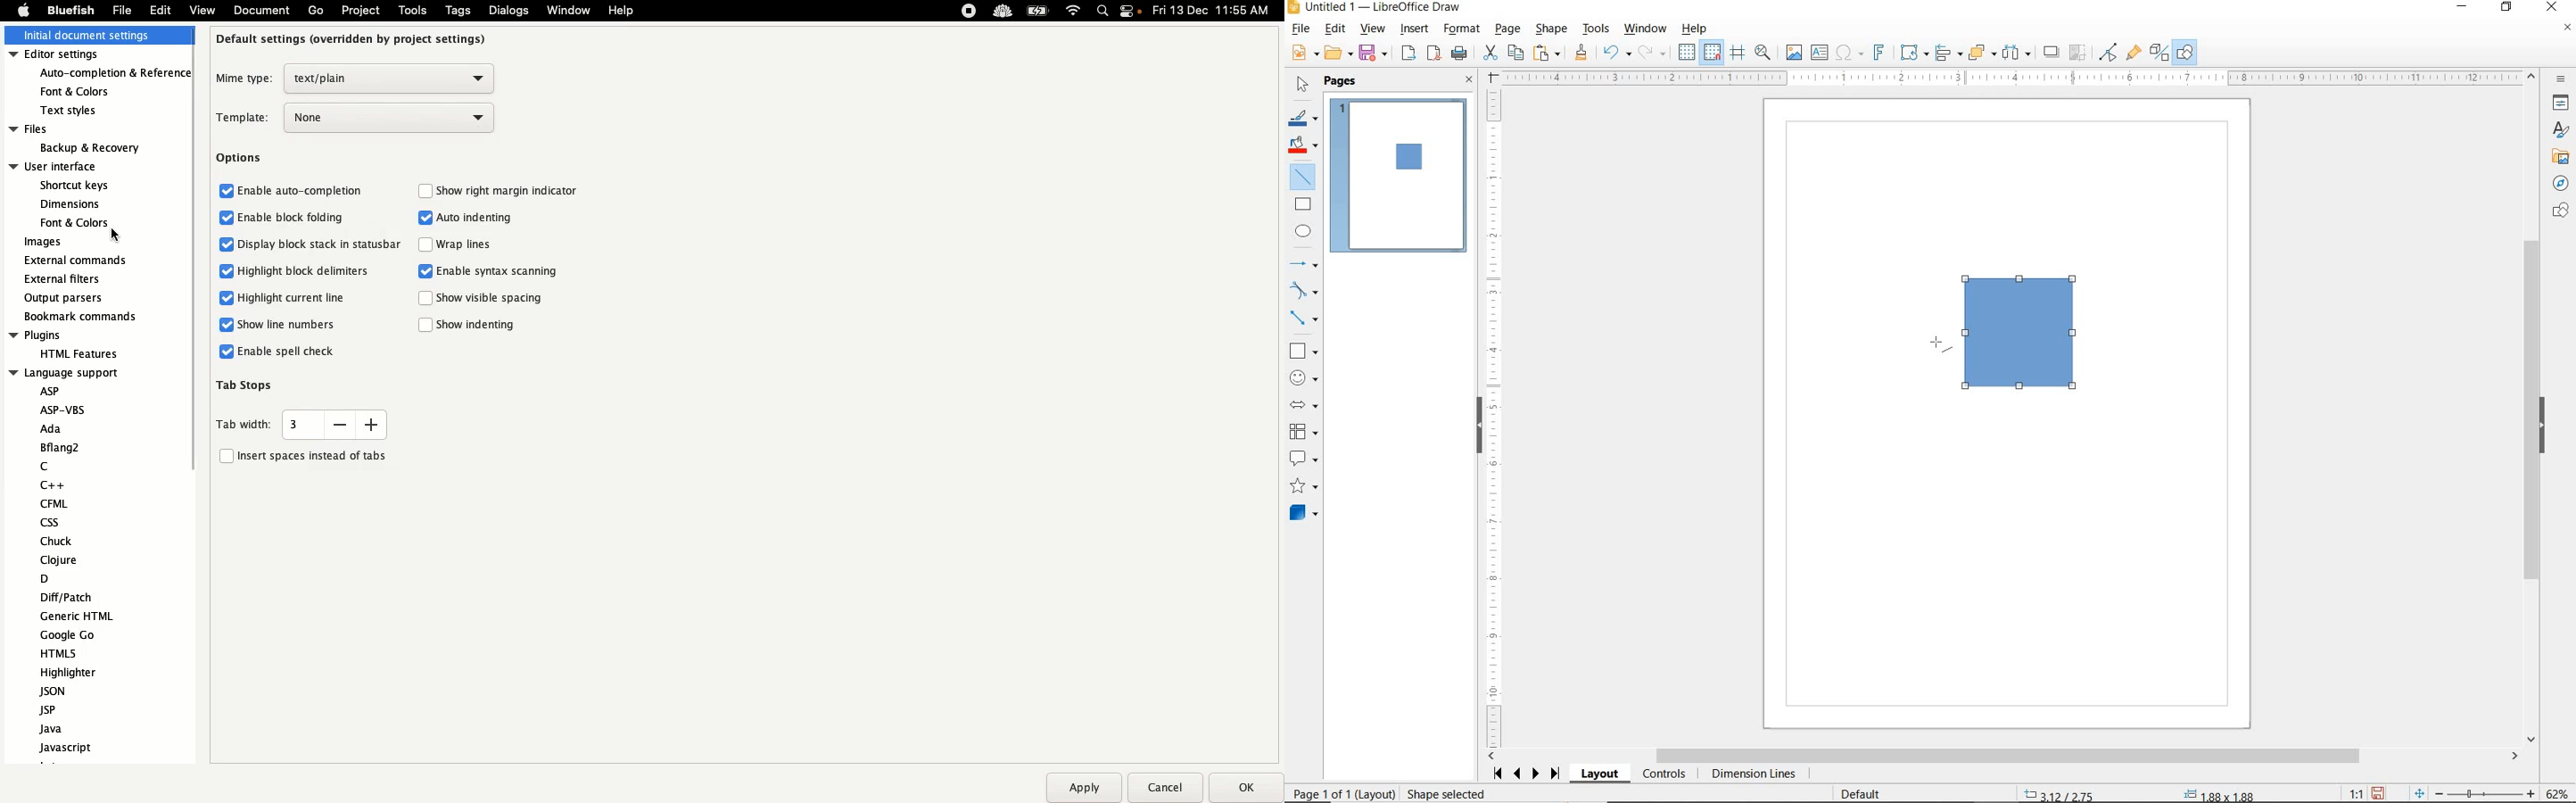 The height and width of the screenshot is (812, 2576). Describe the element at coordinates (1646, 29) in the screenshot. I see `WINDOW` at that location.